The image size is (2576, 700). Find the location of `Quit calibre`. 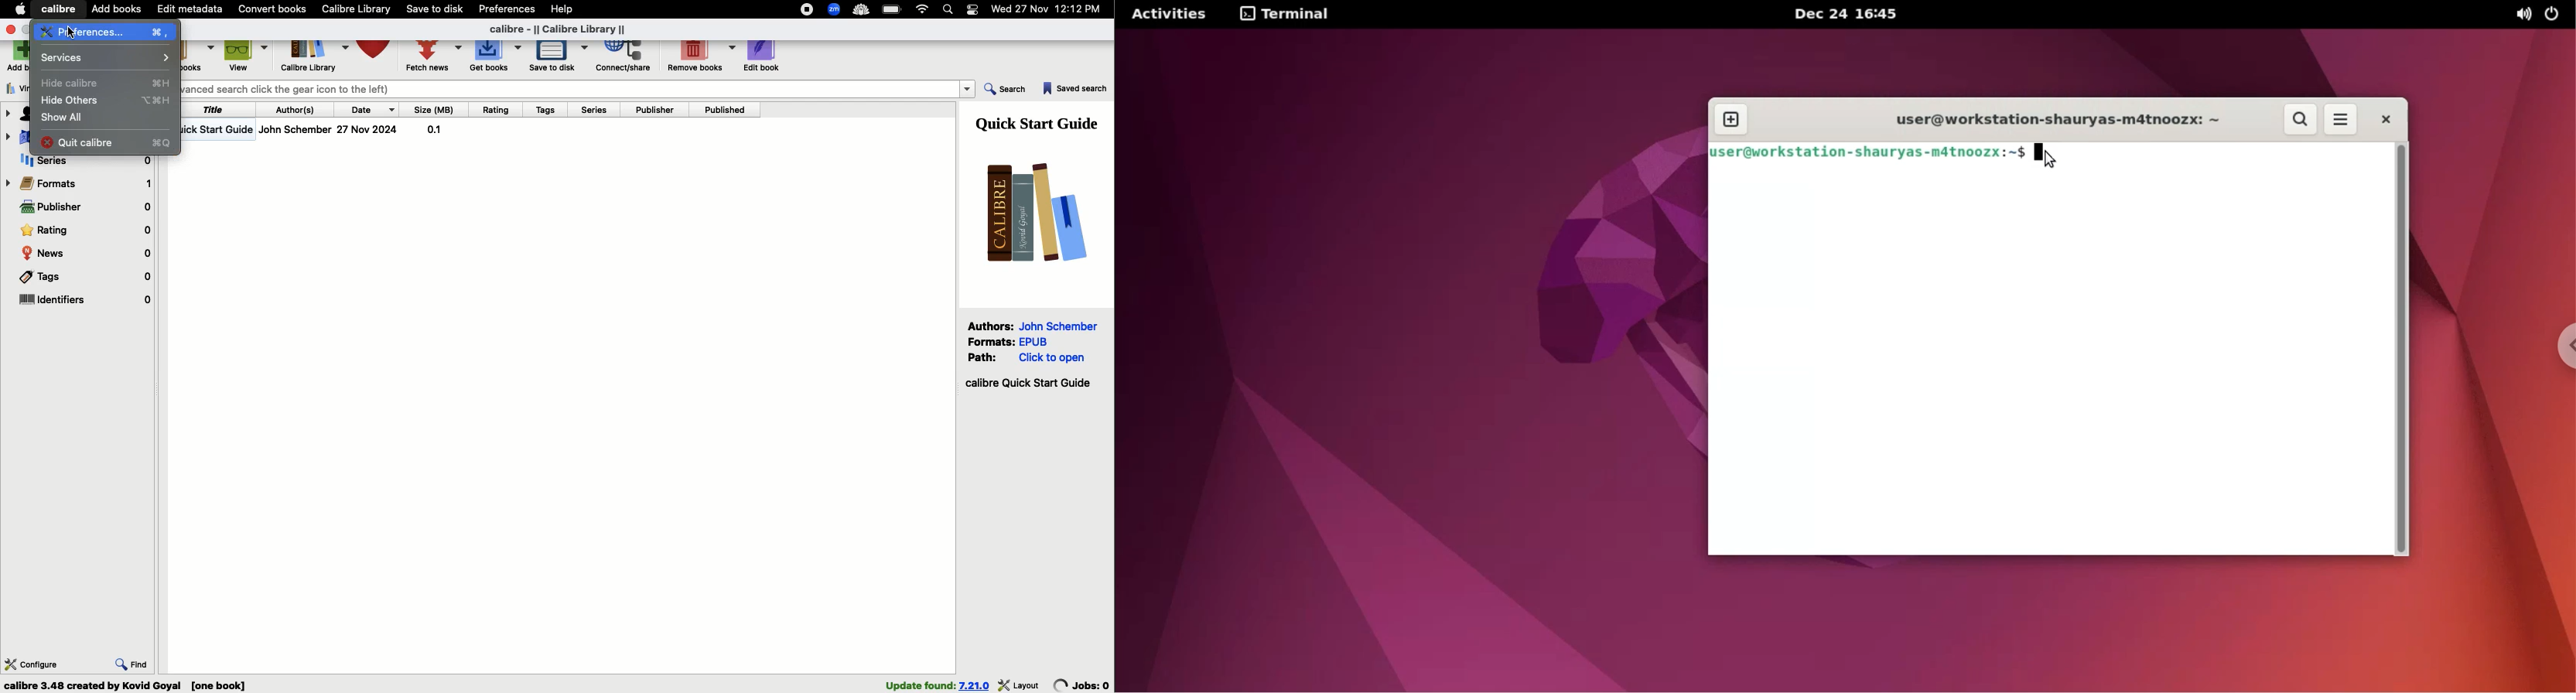

Quit calibre is located at coordinates (108, 142).